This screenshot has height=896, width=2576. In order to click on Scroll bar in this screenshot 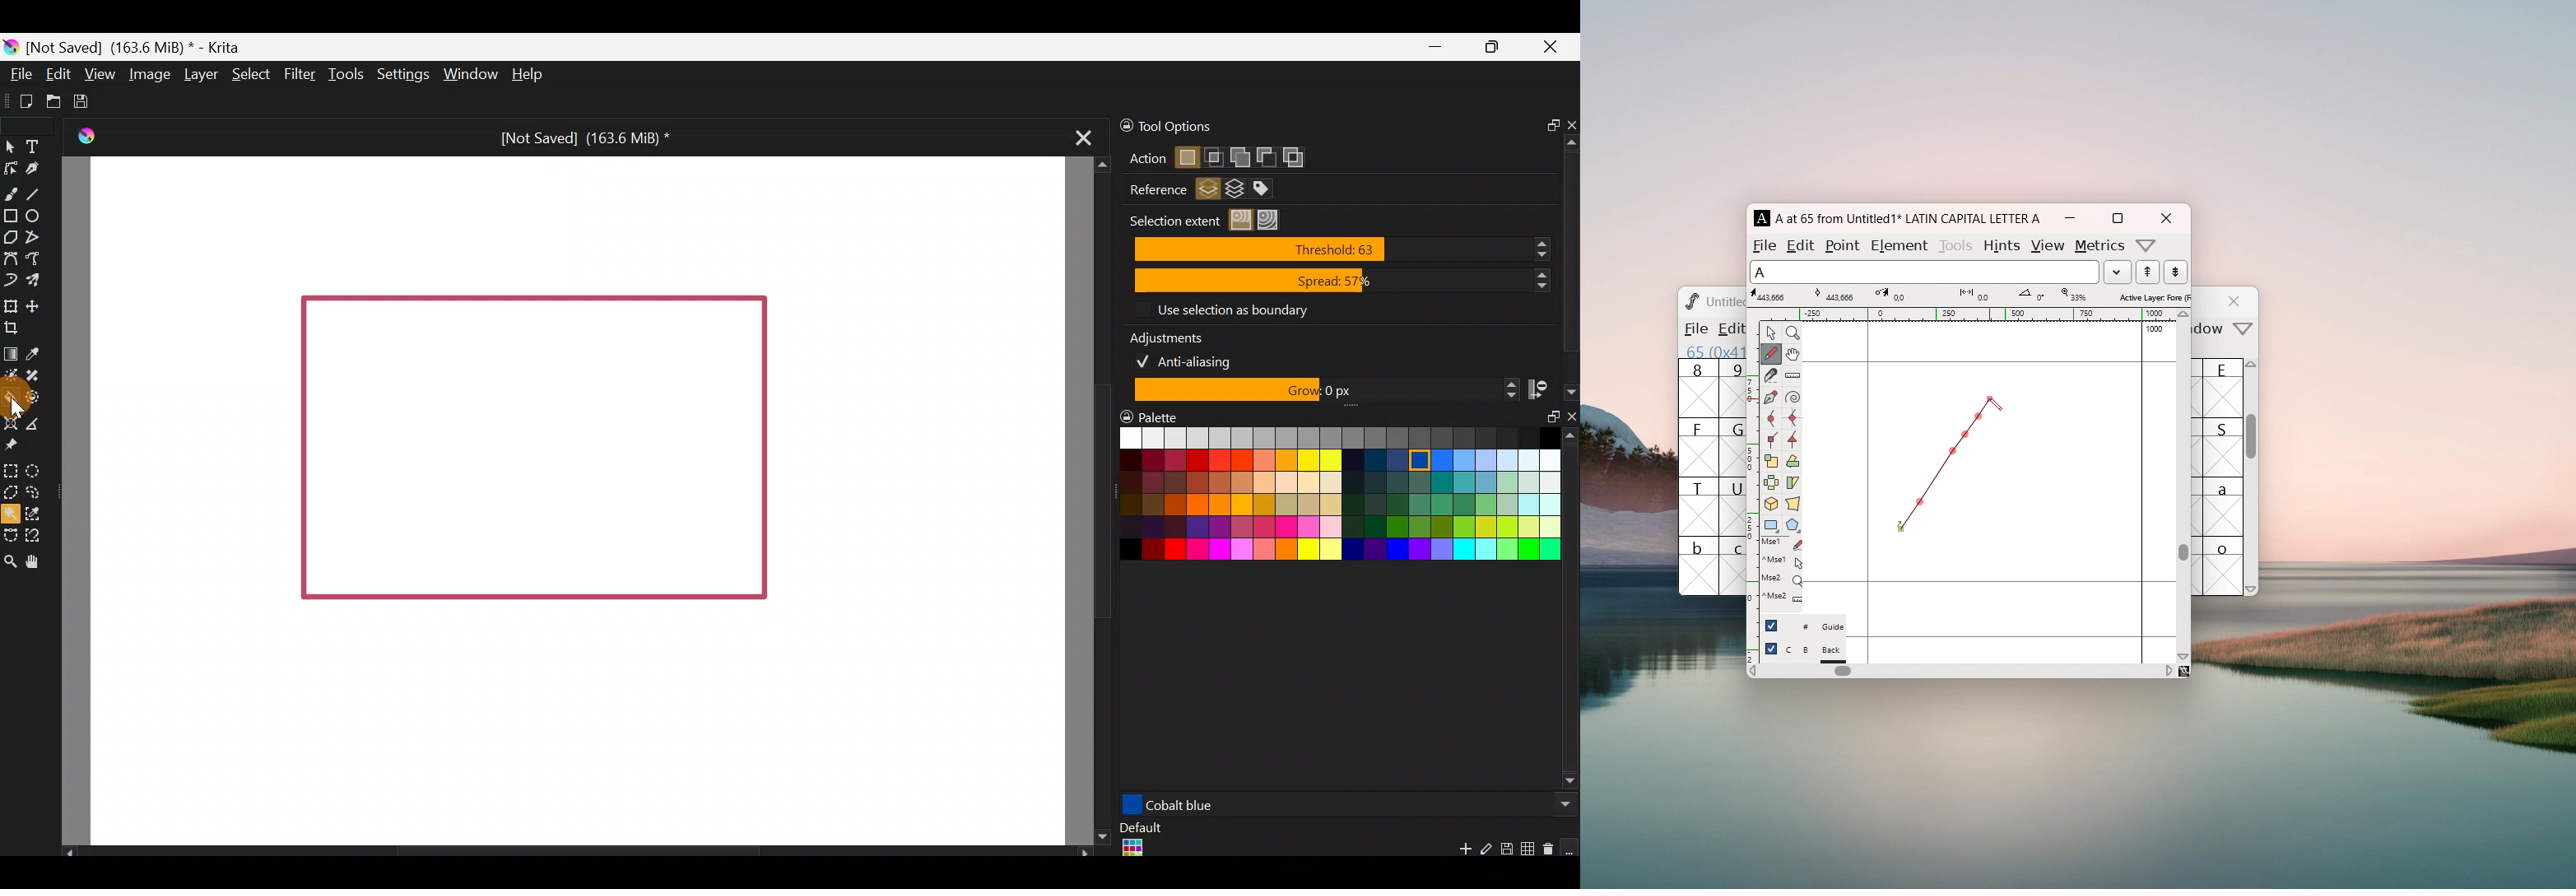, I will do `click(1090, 501)`.